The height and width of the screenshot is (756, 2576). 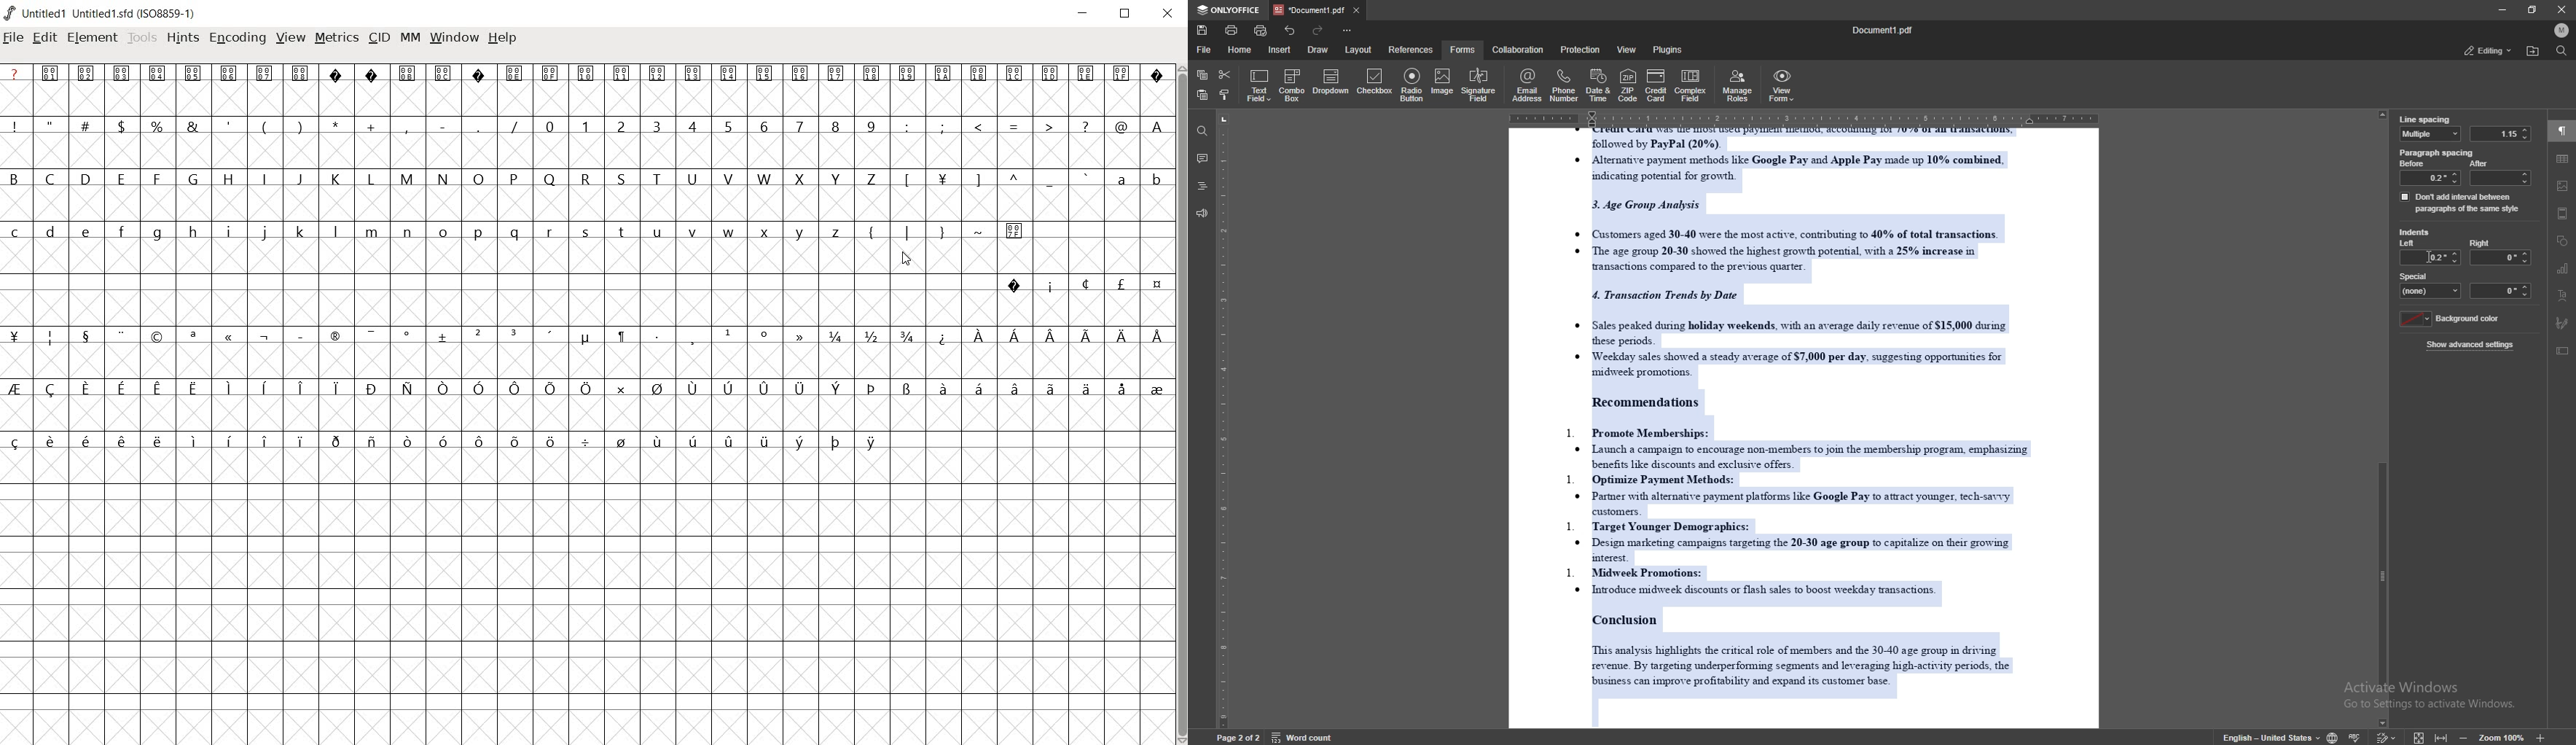 I want to click on insert, so click(x=1279, y=49).